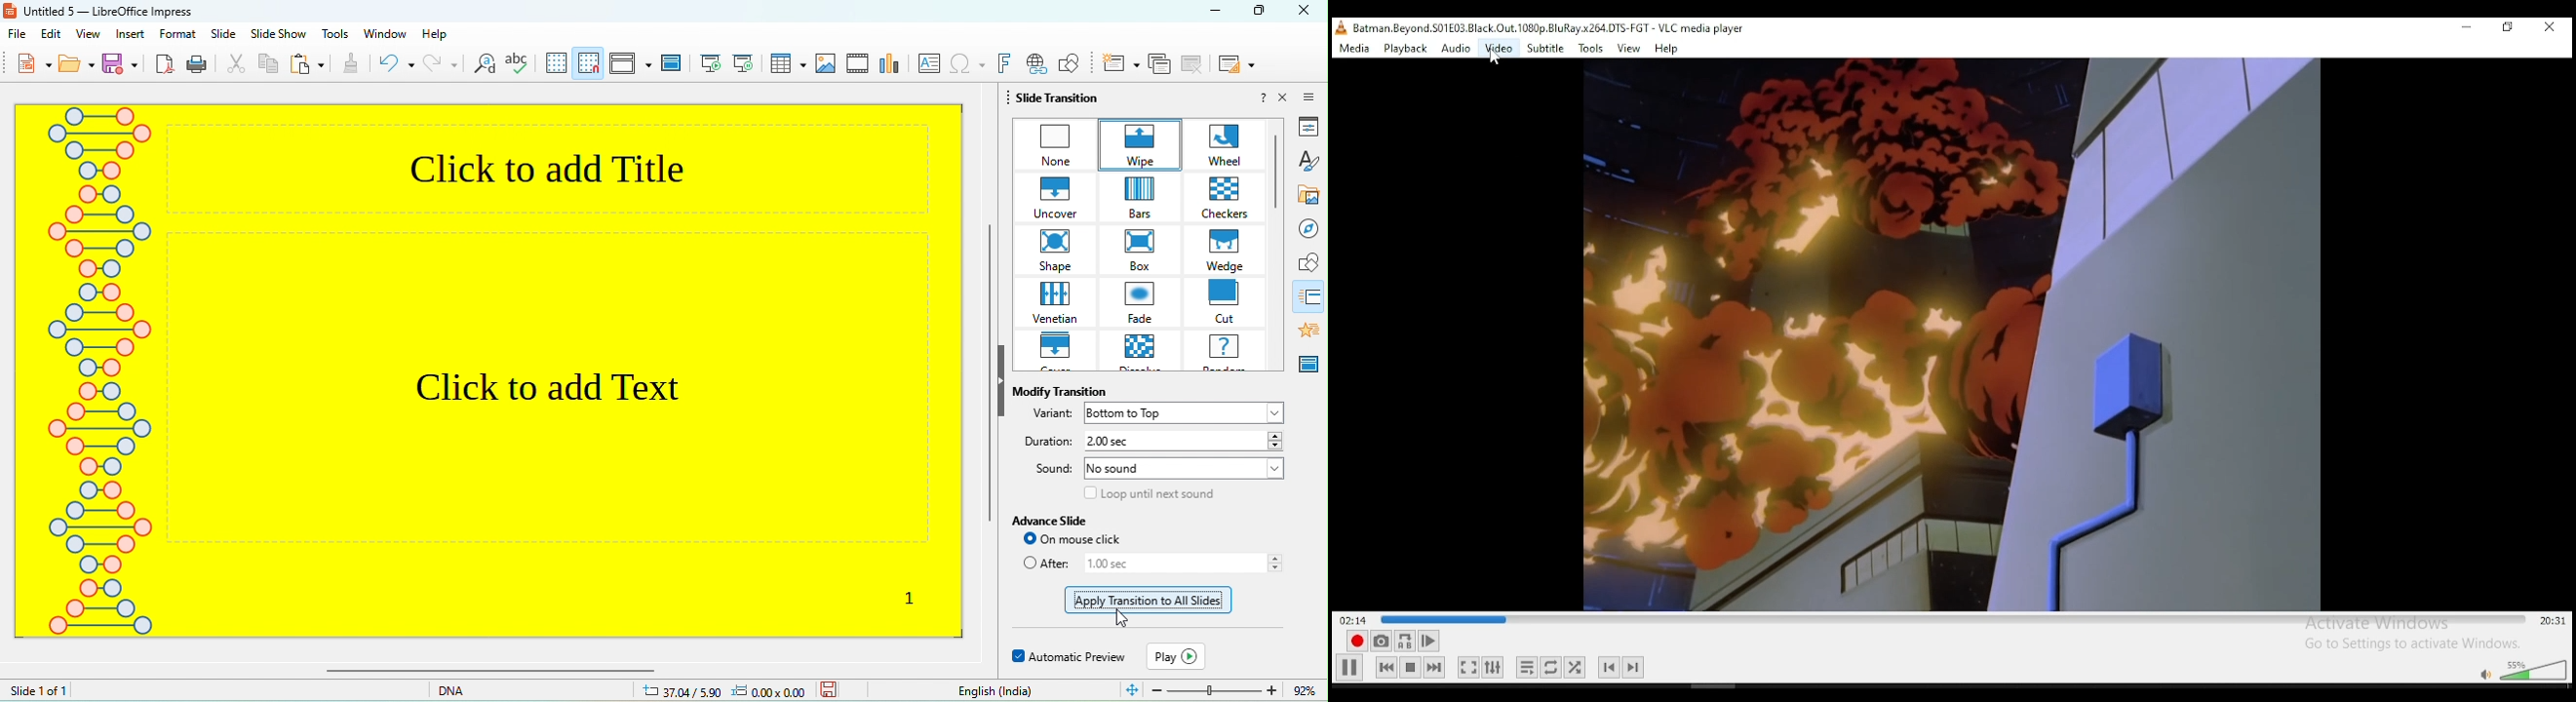 The height and width of the screenshot is (728, 2576). What do you see at coordinates (643, 672) in the screenshot?
I see `horizontal scroll bar` at bounding box center [643, 672].